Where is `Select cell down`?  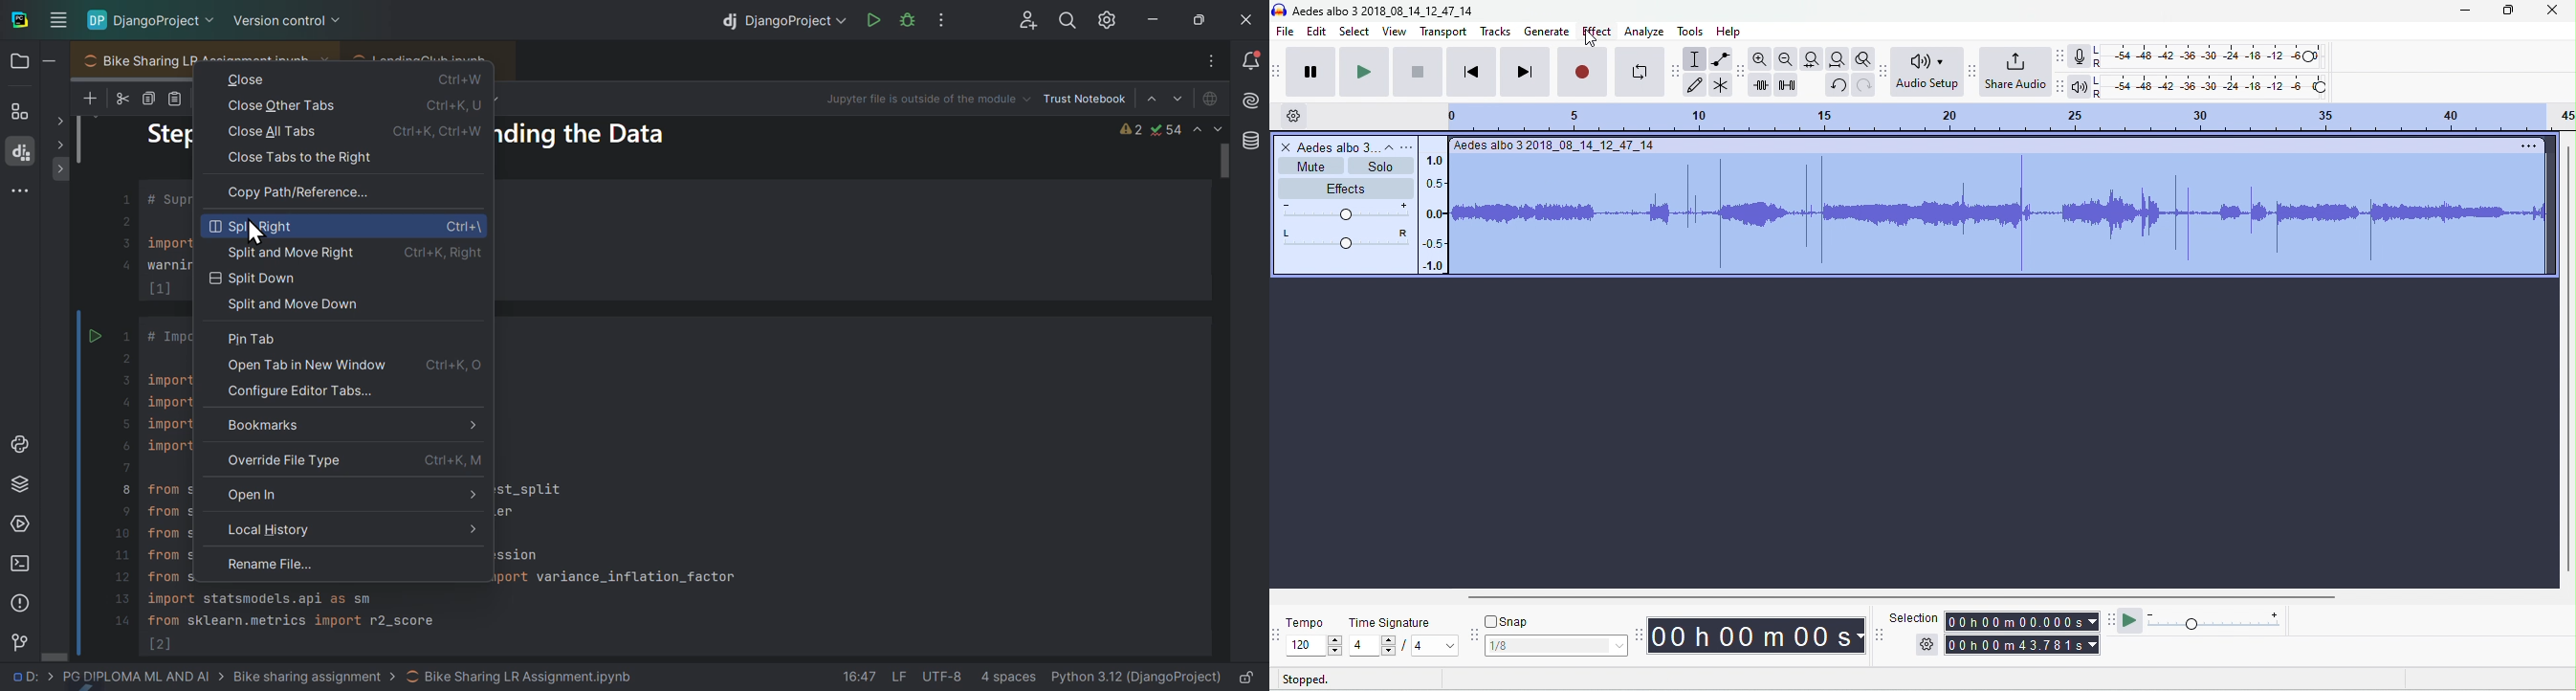
Select cell down is located at coordinates (1175, 101).